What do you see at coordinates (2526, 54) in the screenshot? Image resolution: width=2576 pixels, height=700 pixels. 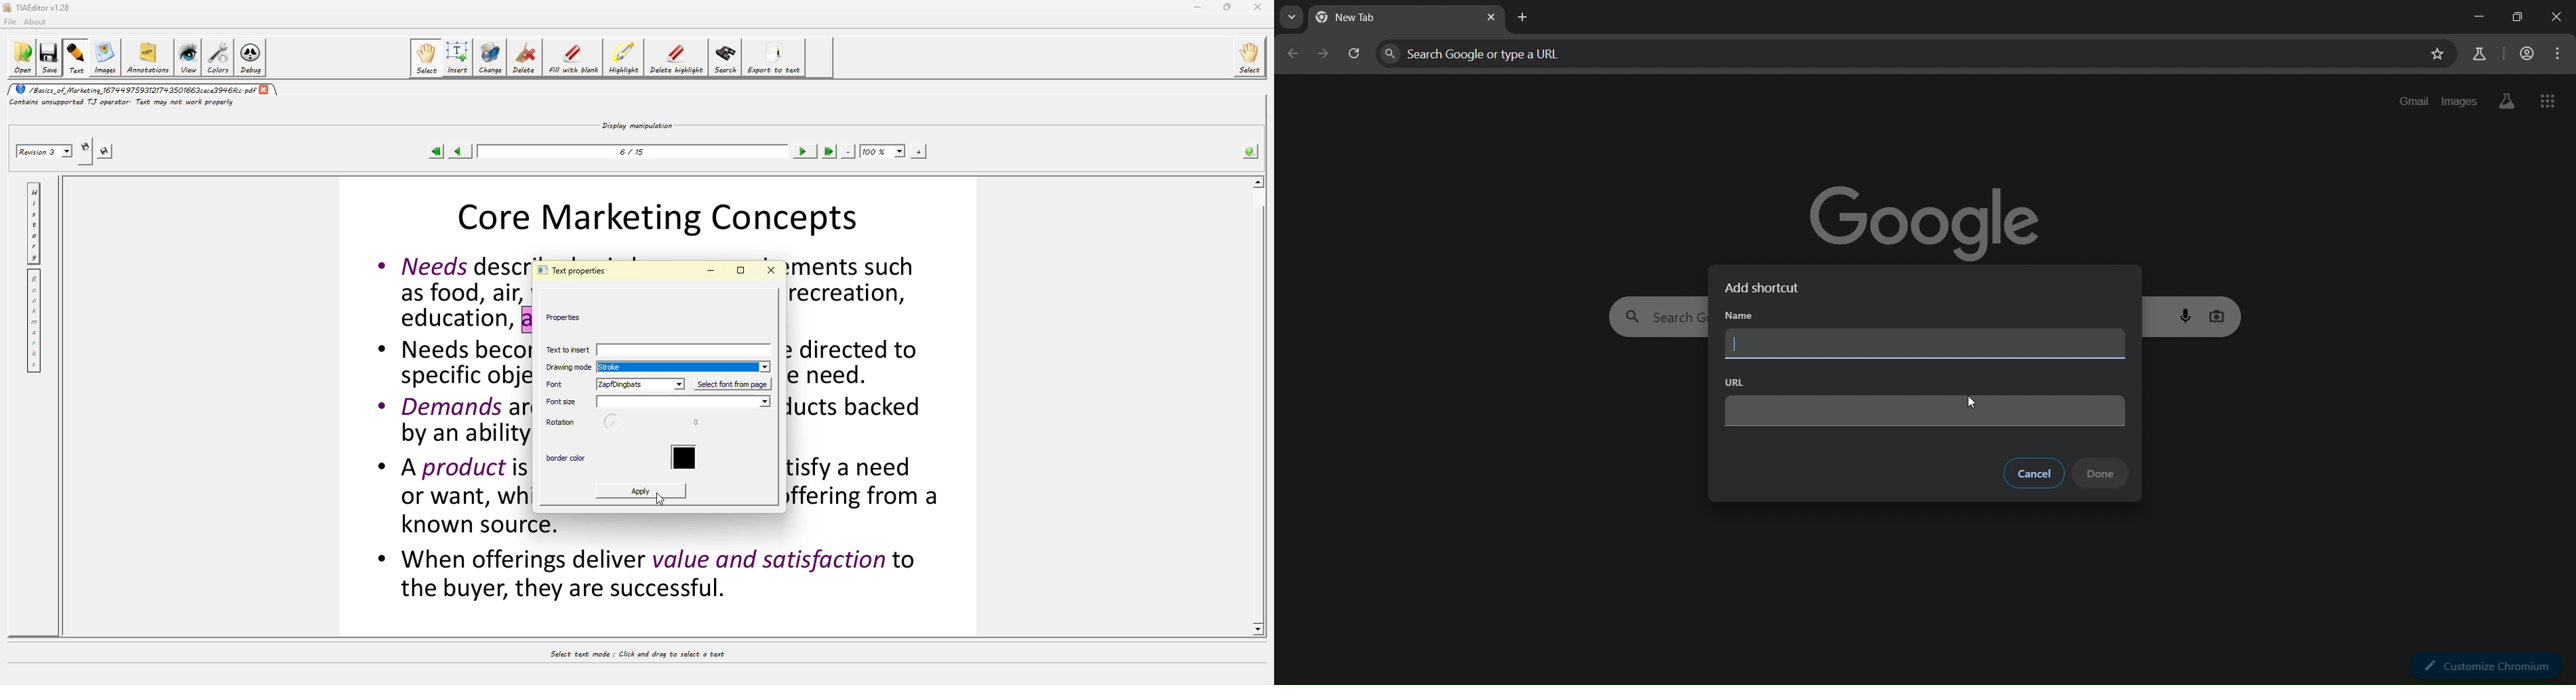 I see `account` at bounding box center [2526, 54].